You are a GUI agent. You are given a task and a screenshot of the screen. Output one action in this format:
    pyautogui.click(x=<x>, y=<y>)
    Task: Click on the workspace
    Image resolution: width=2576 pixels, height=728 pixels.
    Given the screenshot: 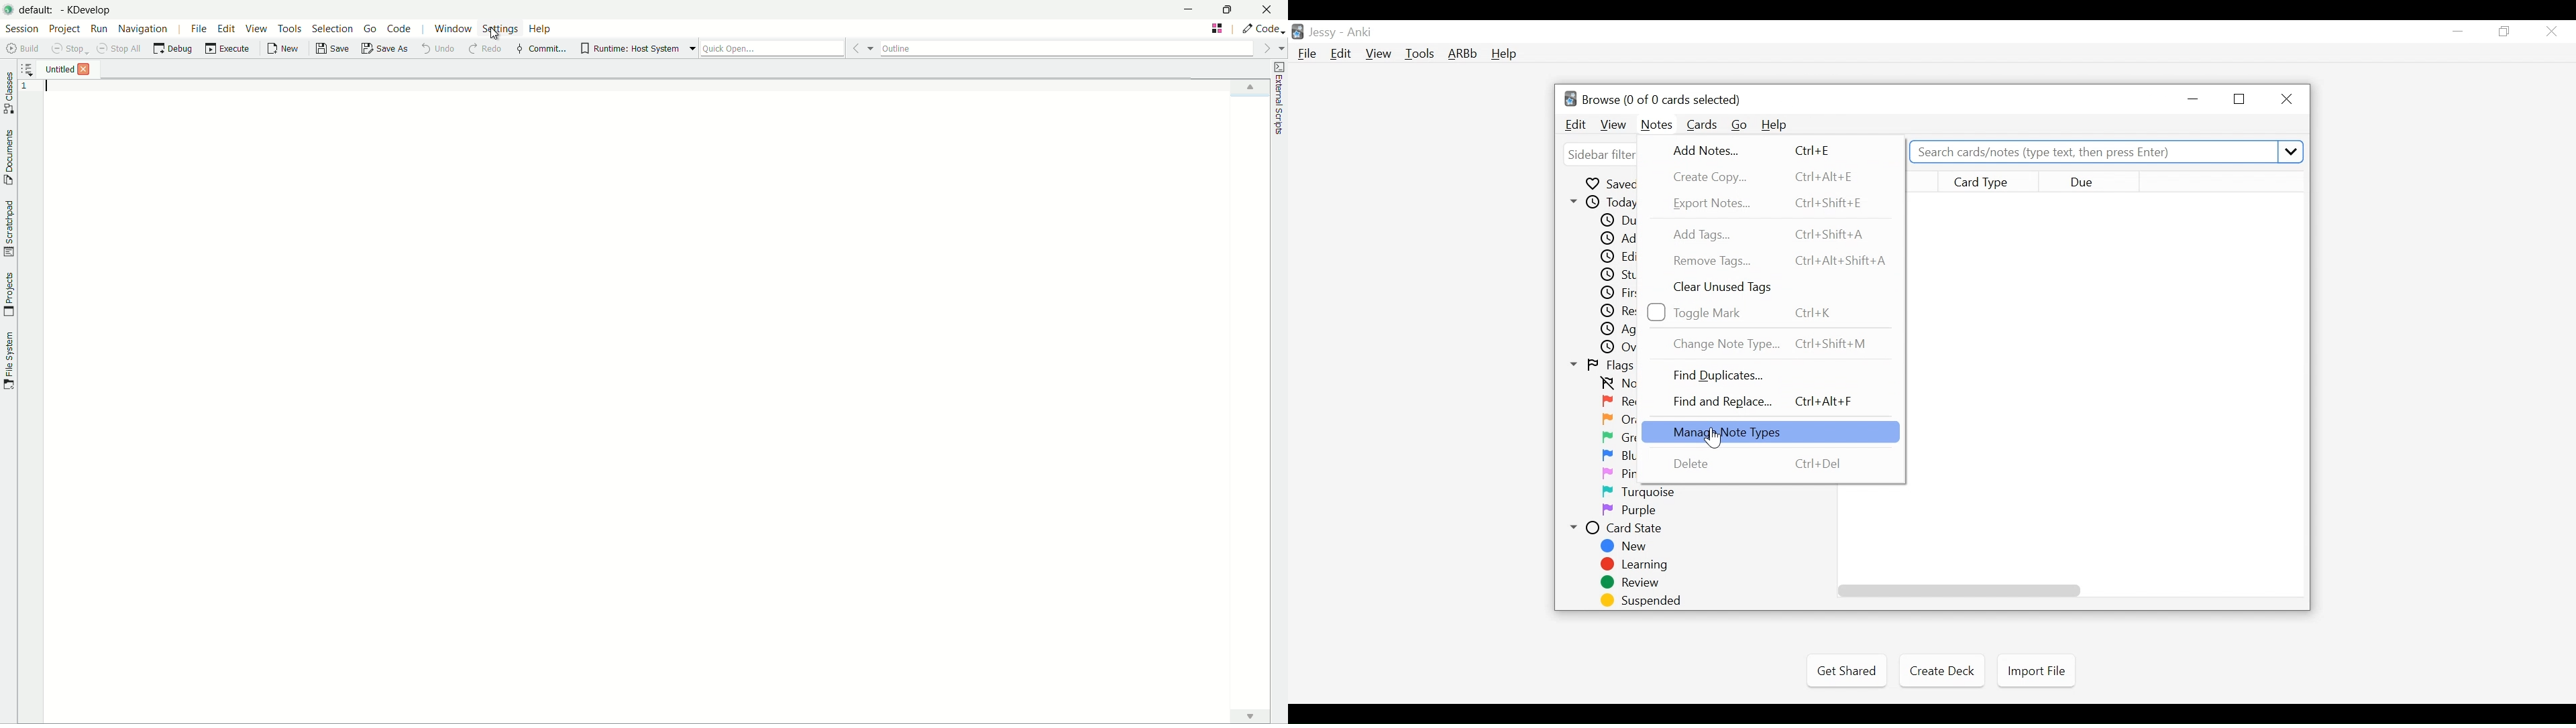 What is the action you would take?
    pyautogui.click(x=661, y=394)
    